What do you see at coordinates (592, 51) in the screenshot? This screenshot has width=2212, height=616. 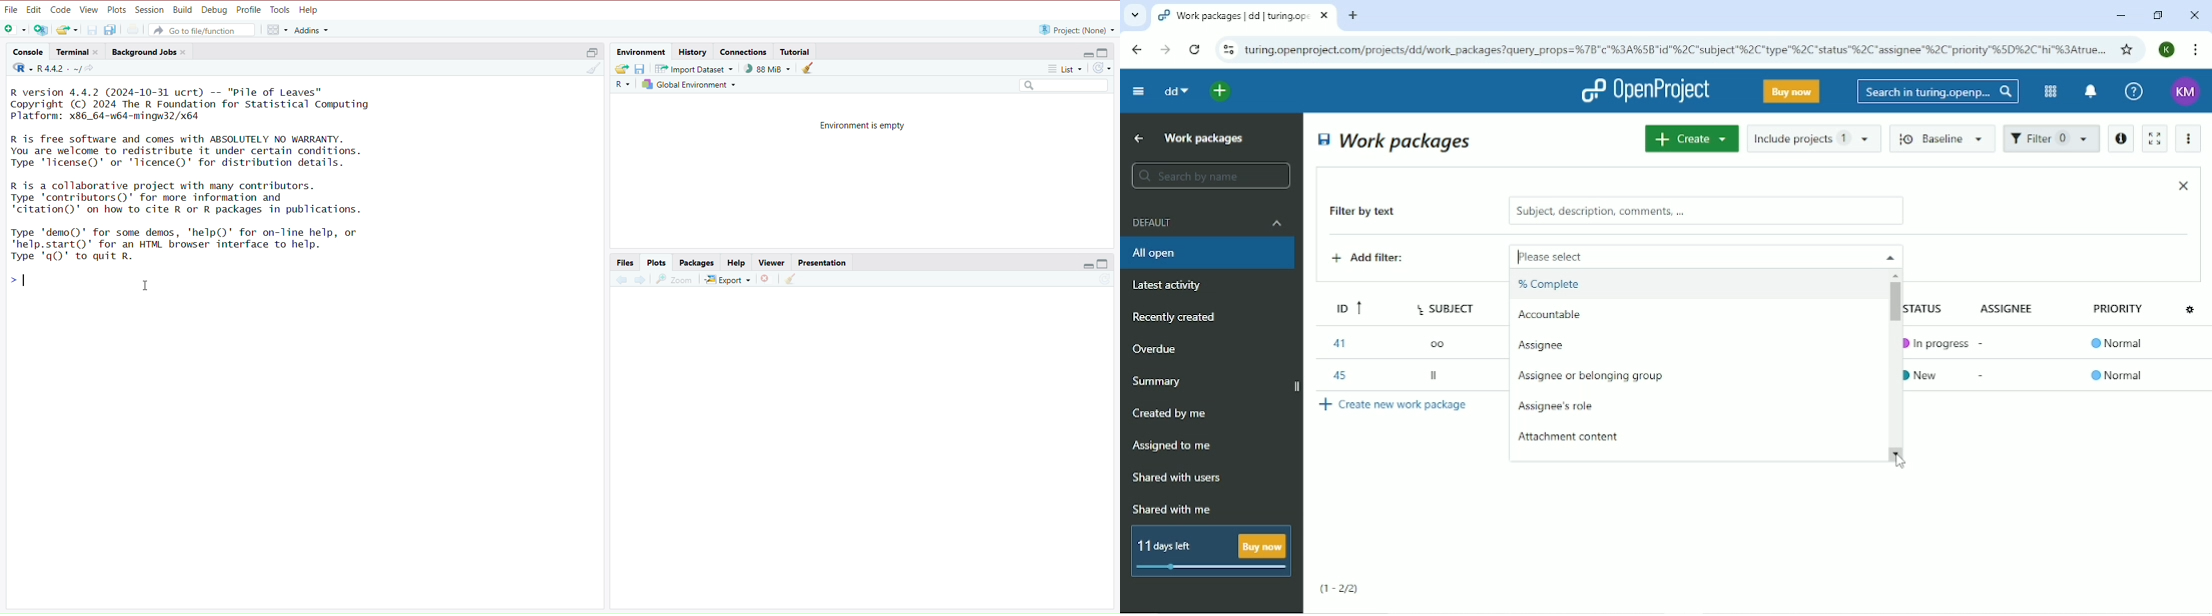 I see `Half height` at bounding box center [592, 51].